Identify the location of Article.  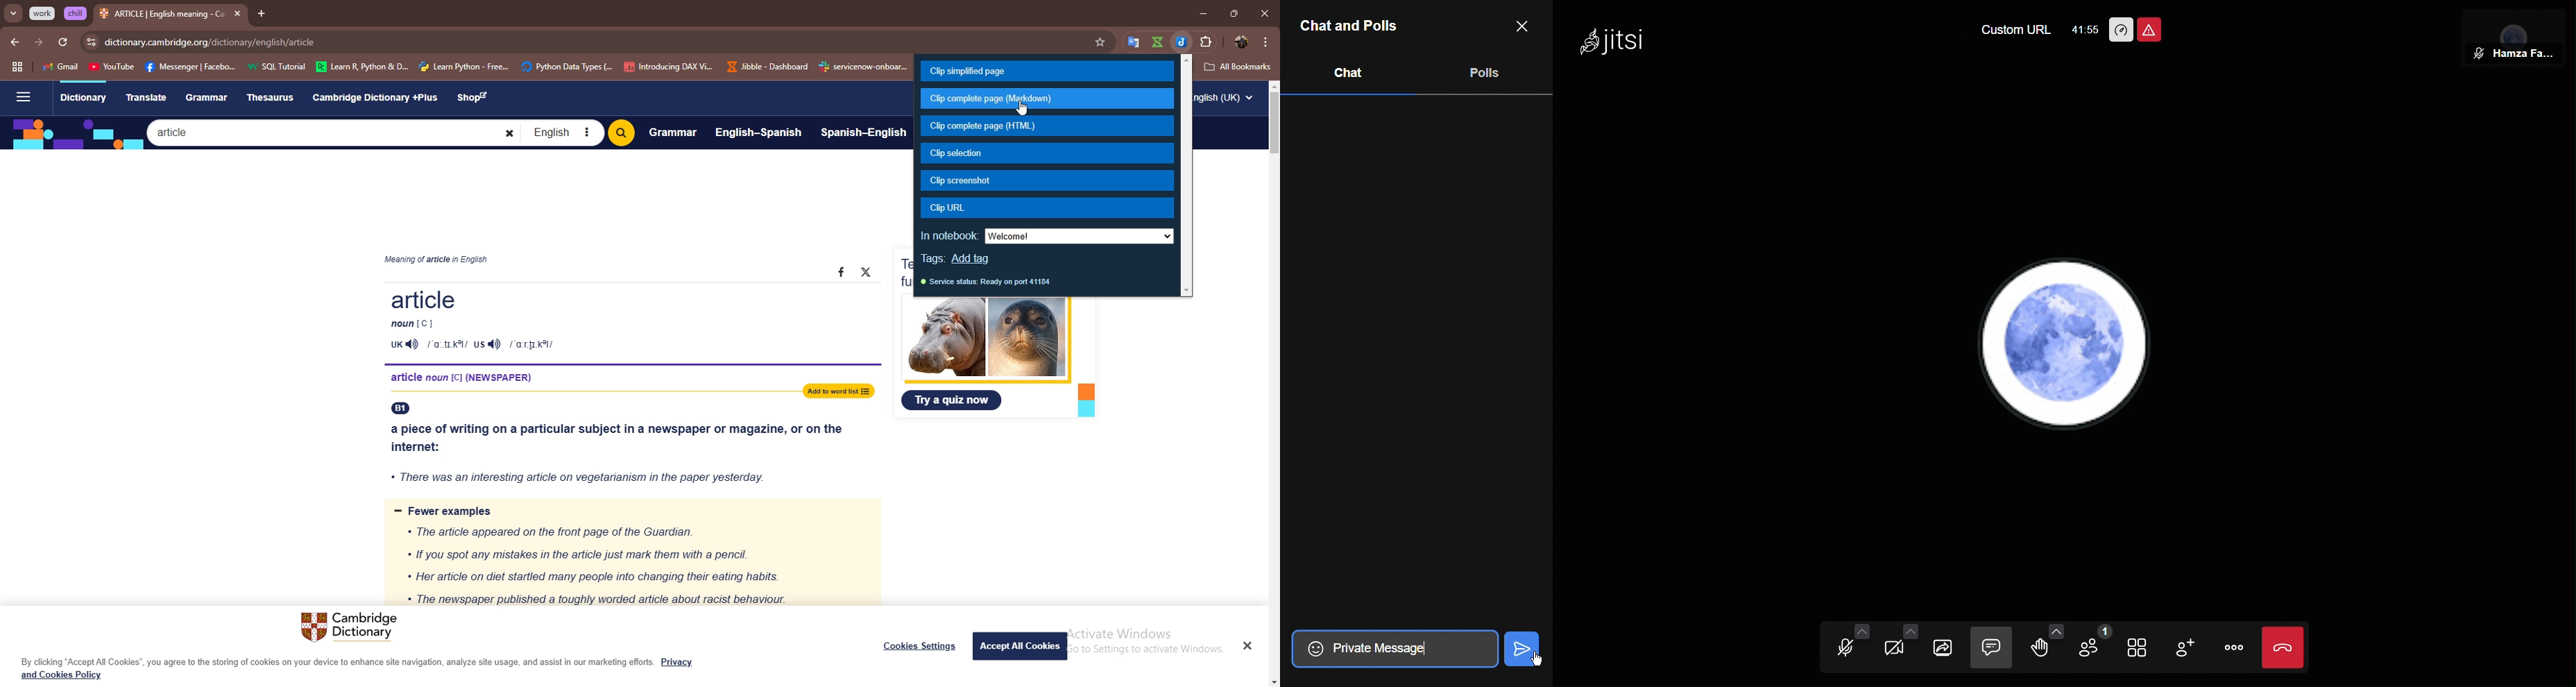
(621, 321).